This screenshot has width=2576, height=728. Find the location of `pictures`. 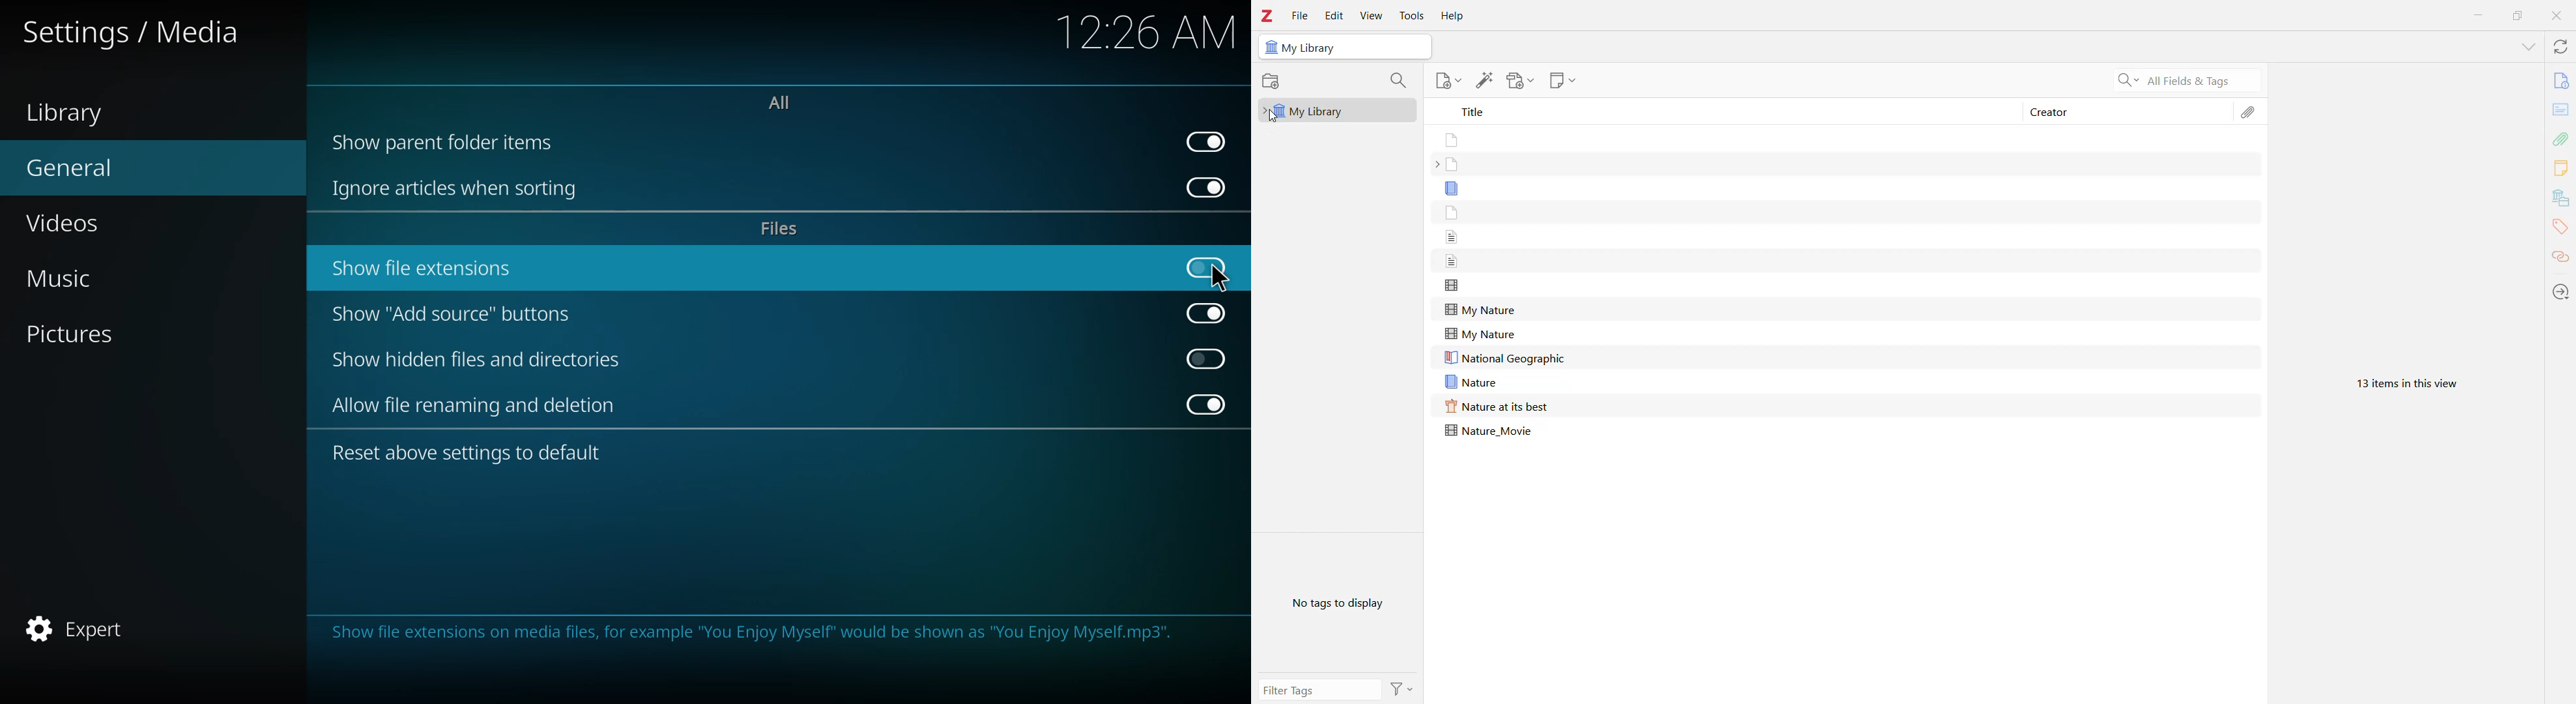

pictures is located at coordinates (85, 335).